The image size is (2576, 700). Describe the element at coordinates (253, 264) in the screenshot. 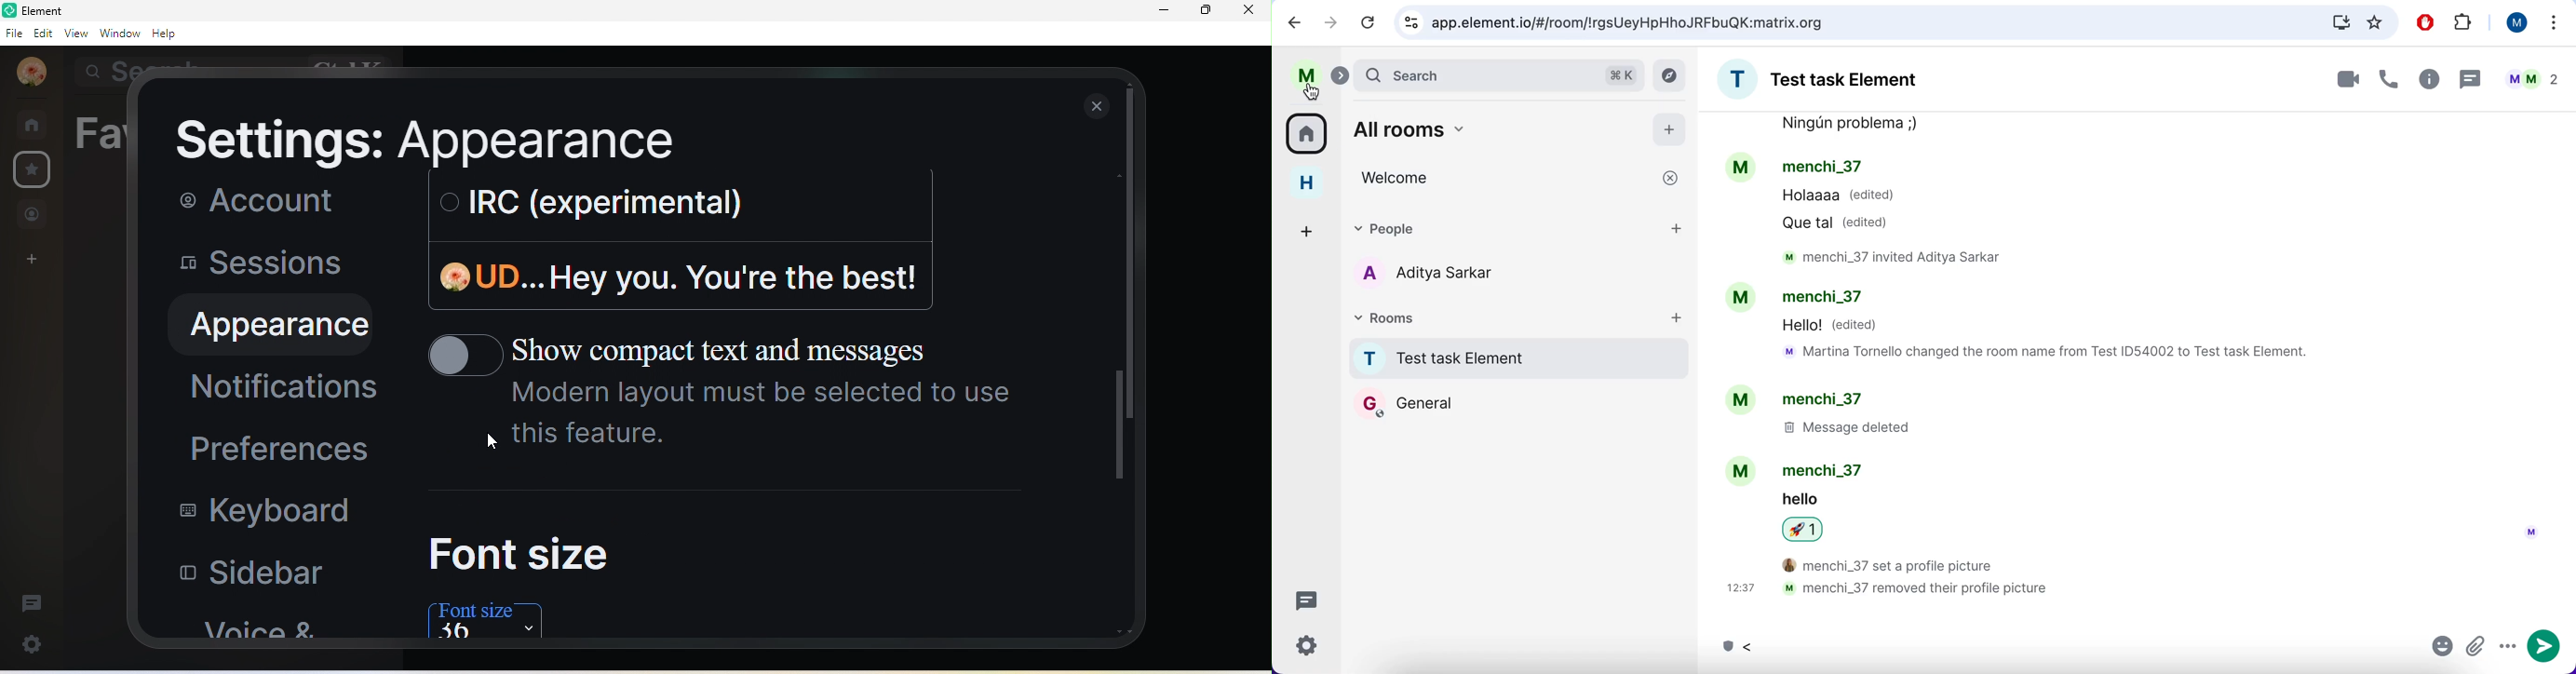

I see `sessions` at that location.